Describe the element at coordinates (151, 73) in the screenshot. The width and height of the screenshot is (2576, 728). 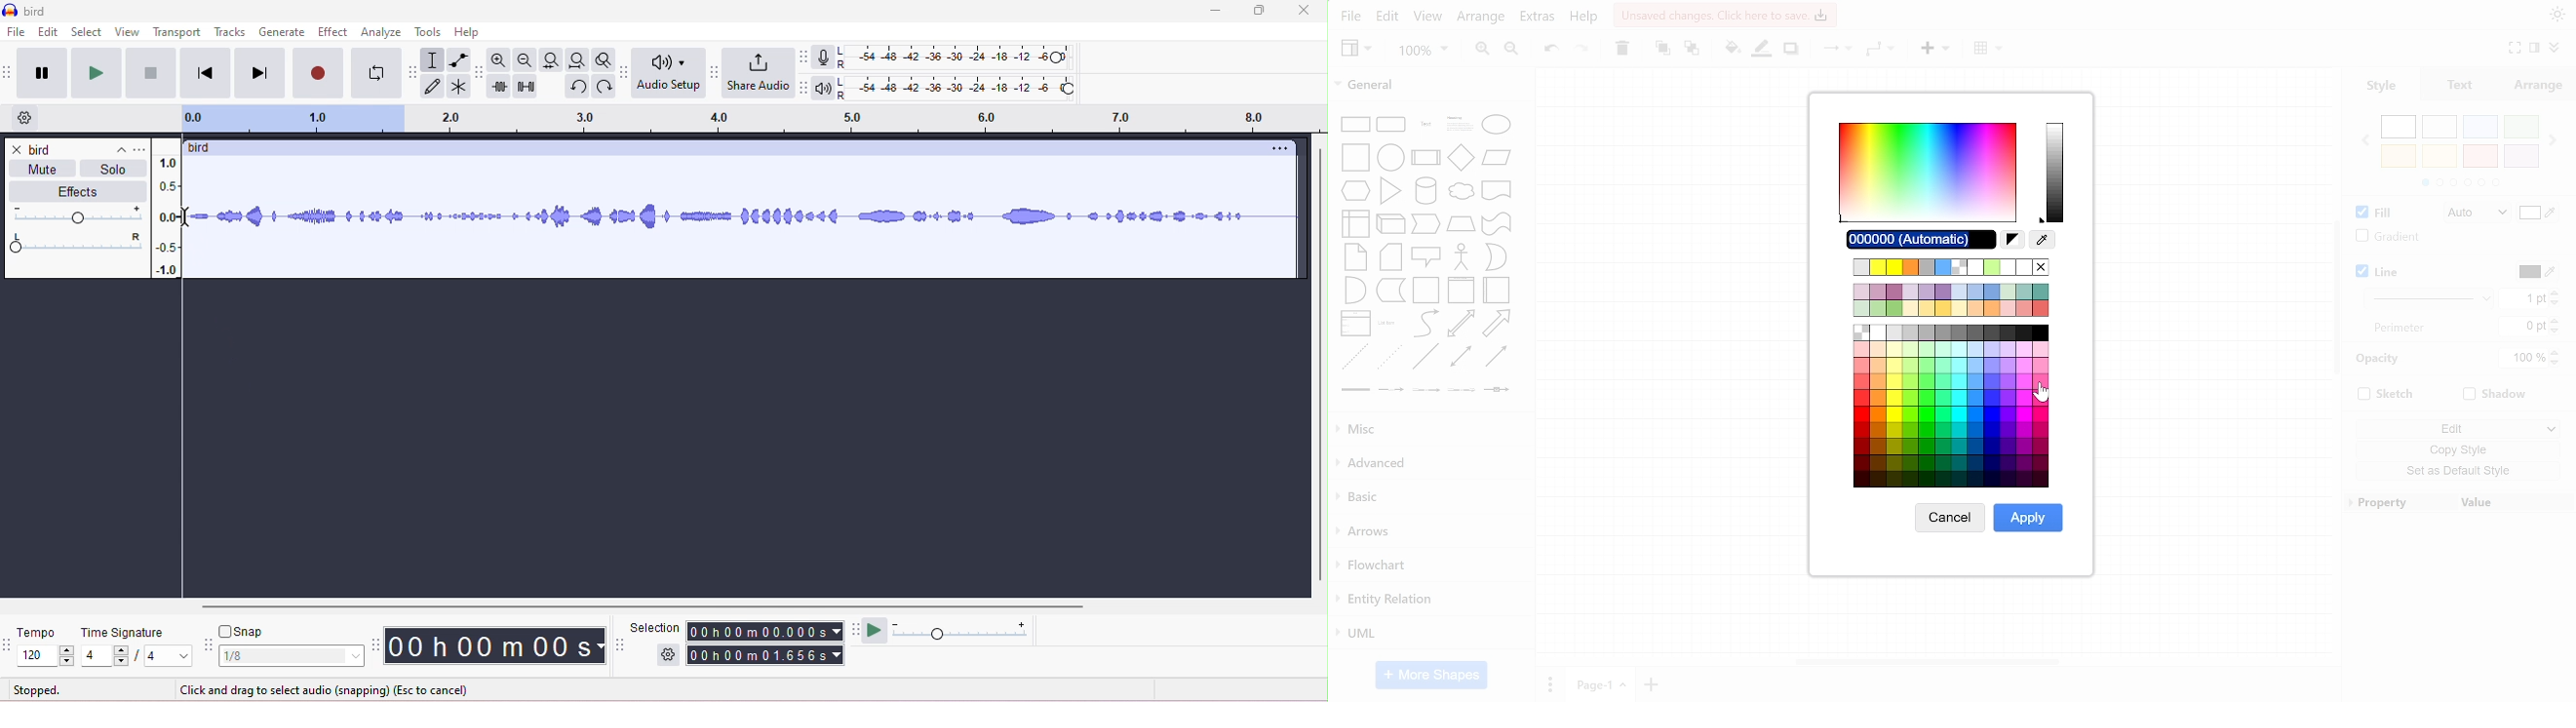
I see `stop` at that location.